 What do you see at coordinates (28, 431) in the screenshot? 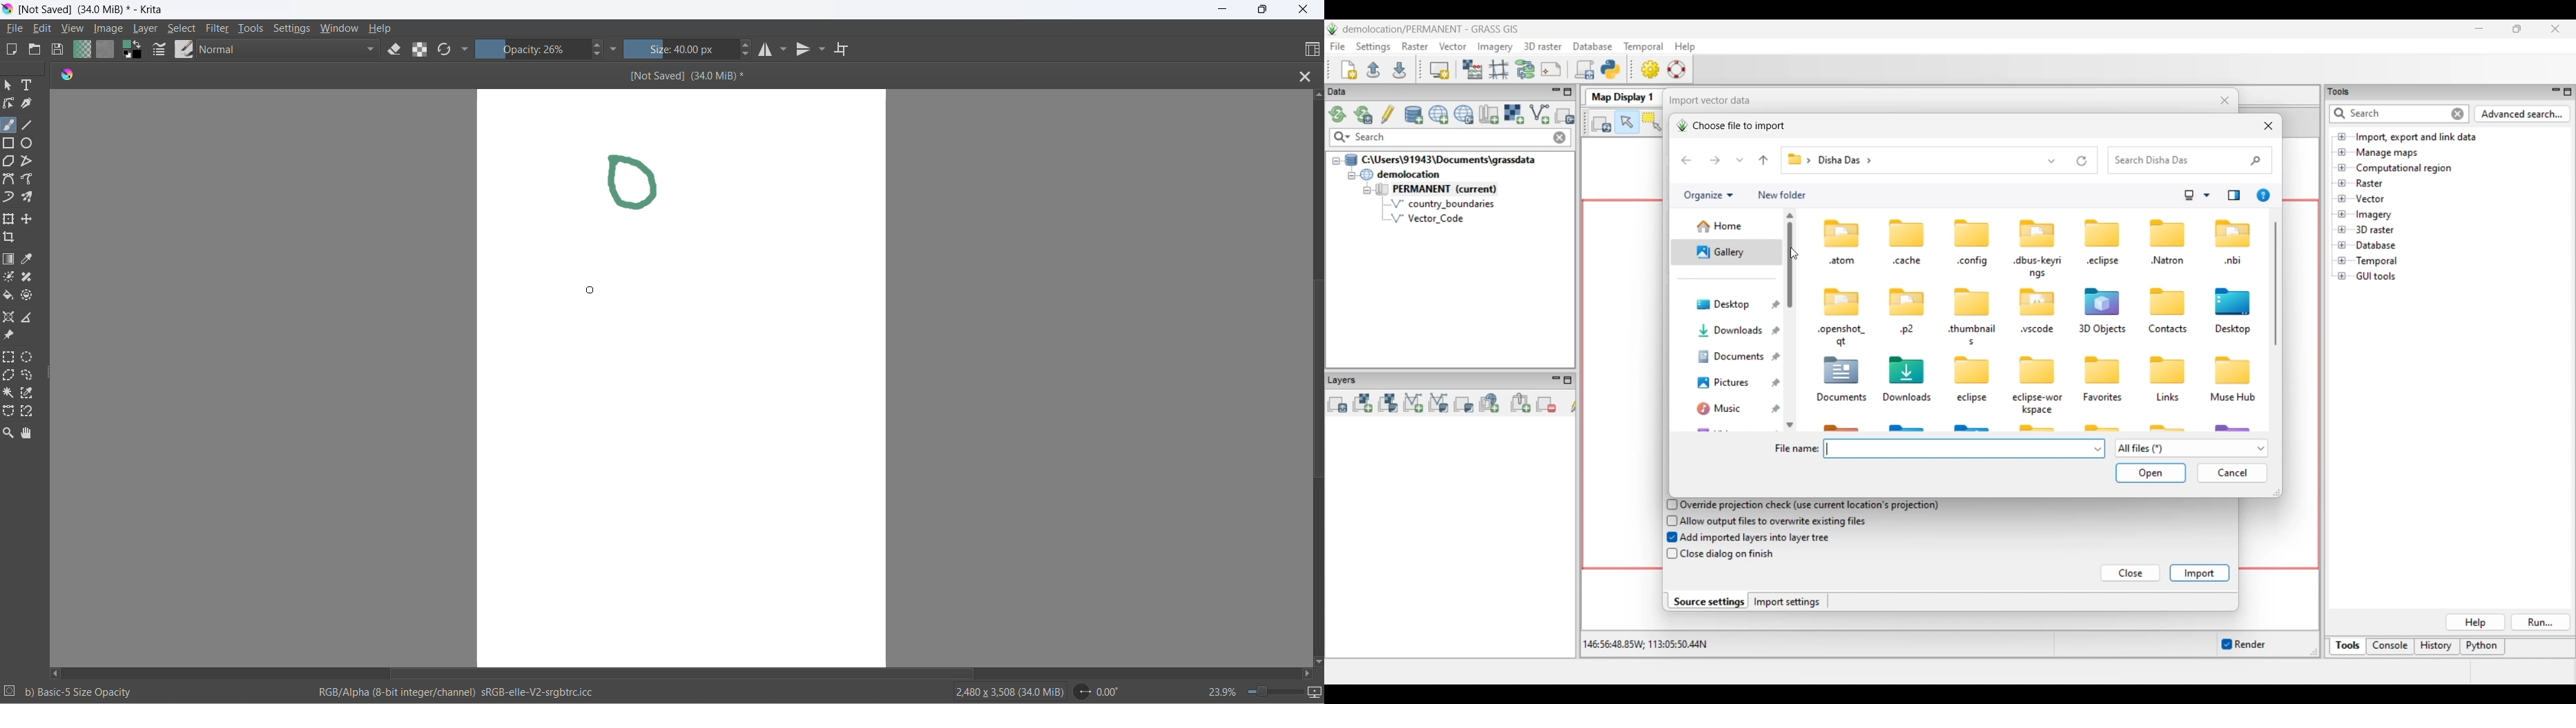
I see `pan tool` at bounding box center [28, 431].